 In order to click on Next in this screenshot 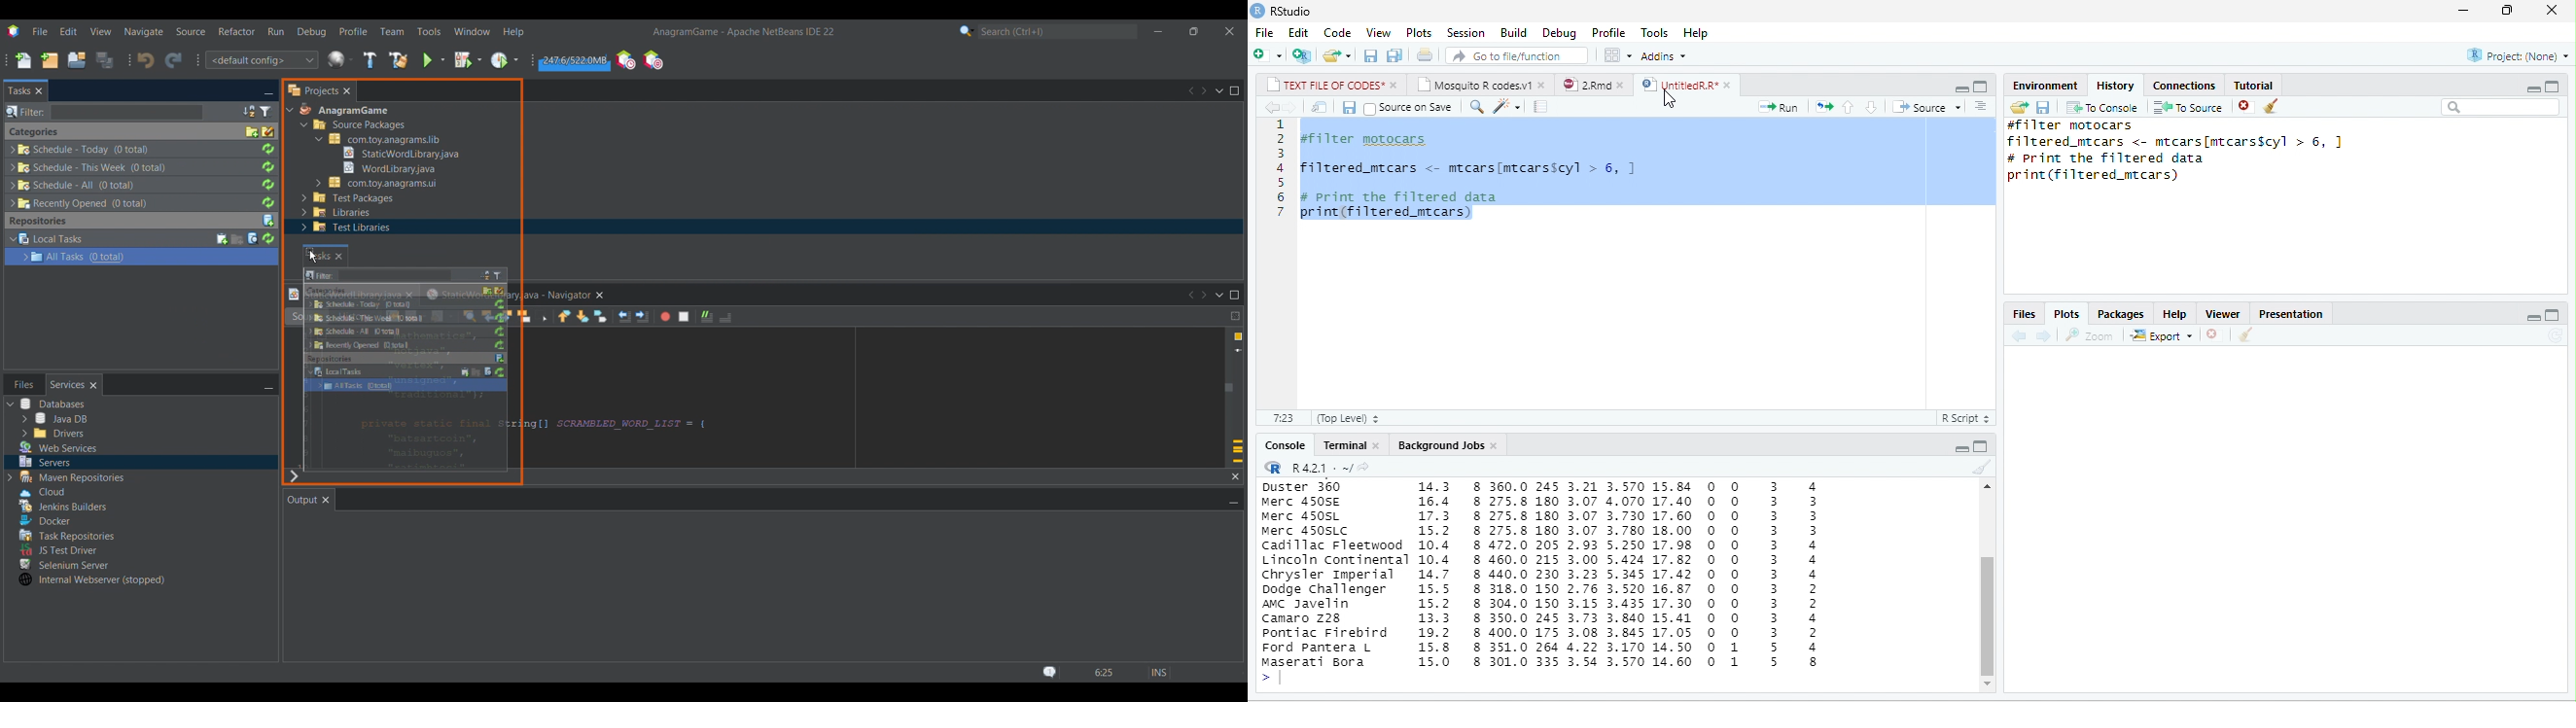, I will do `click(1204, 90)`.